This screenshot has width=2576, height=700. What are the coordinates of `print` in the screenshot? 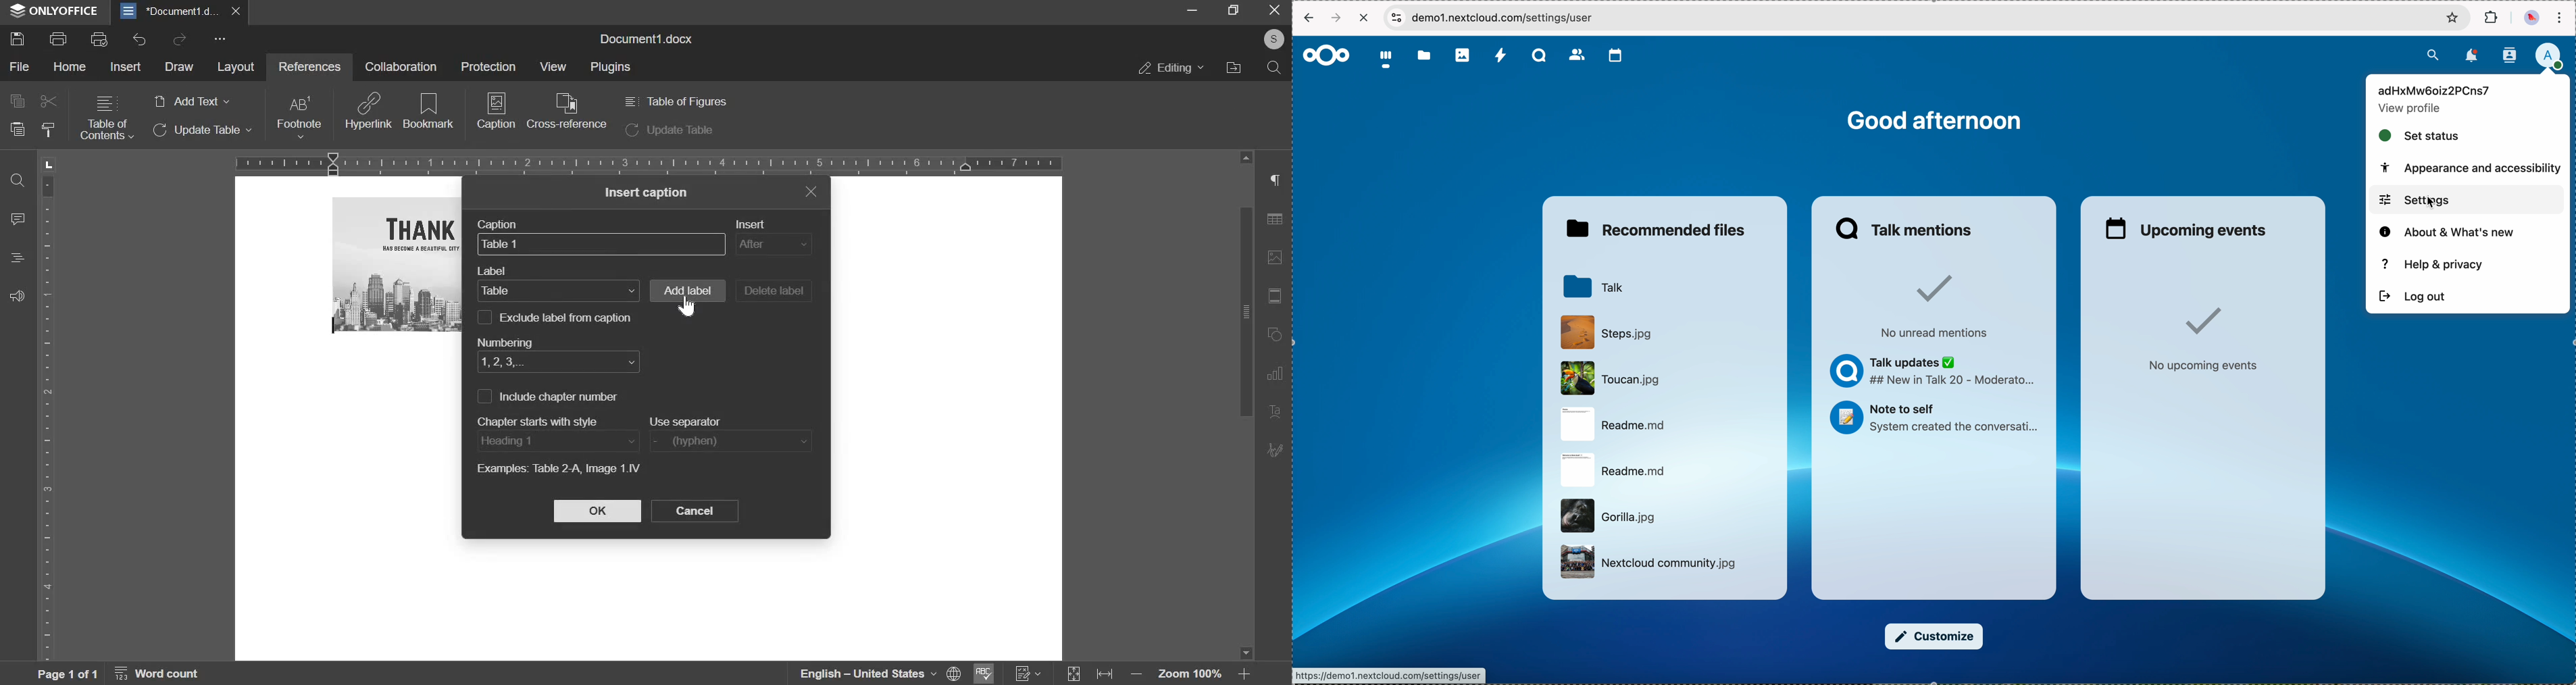 It's located at (58, 37).